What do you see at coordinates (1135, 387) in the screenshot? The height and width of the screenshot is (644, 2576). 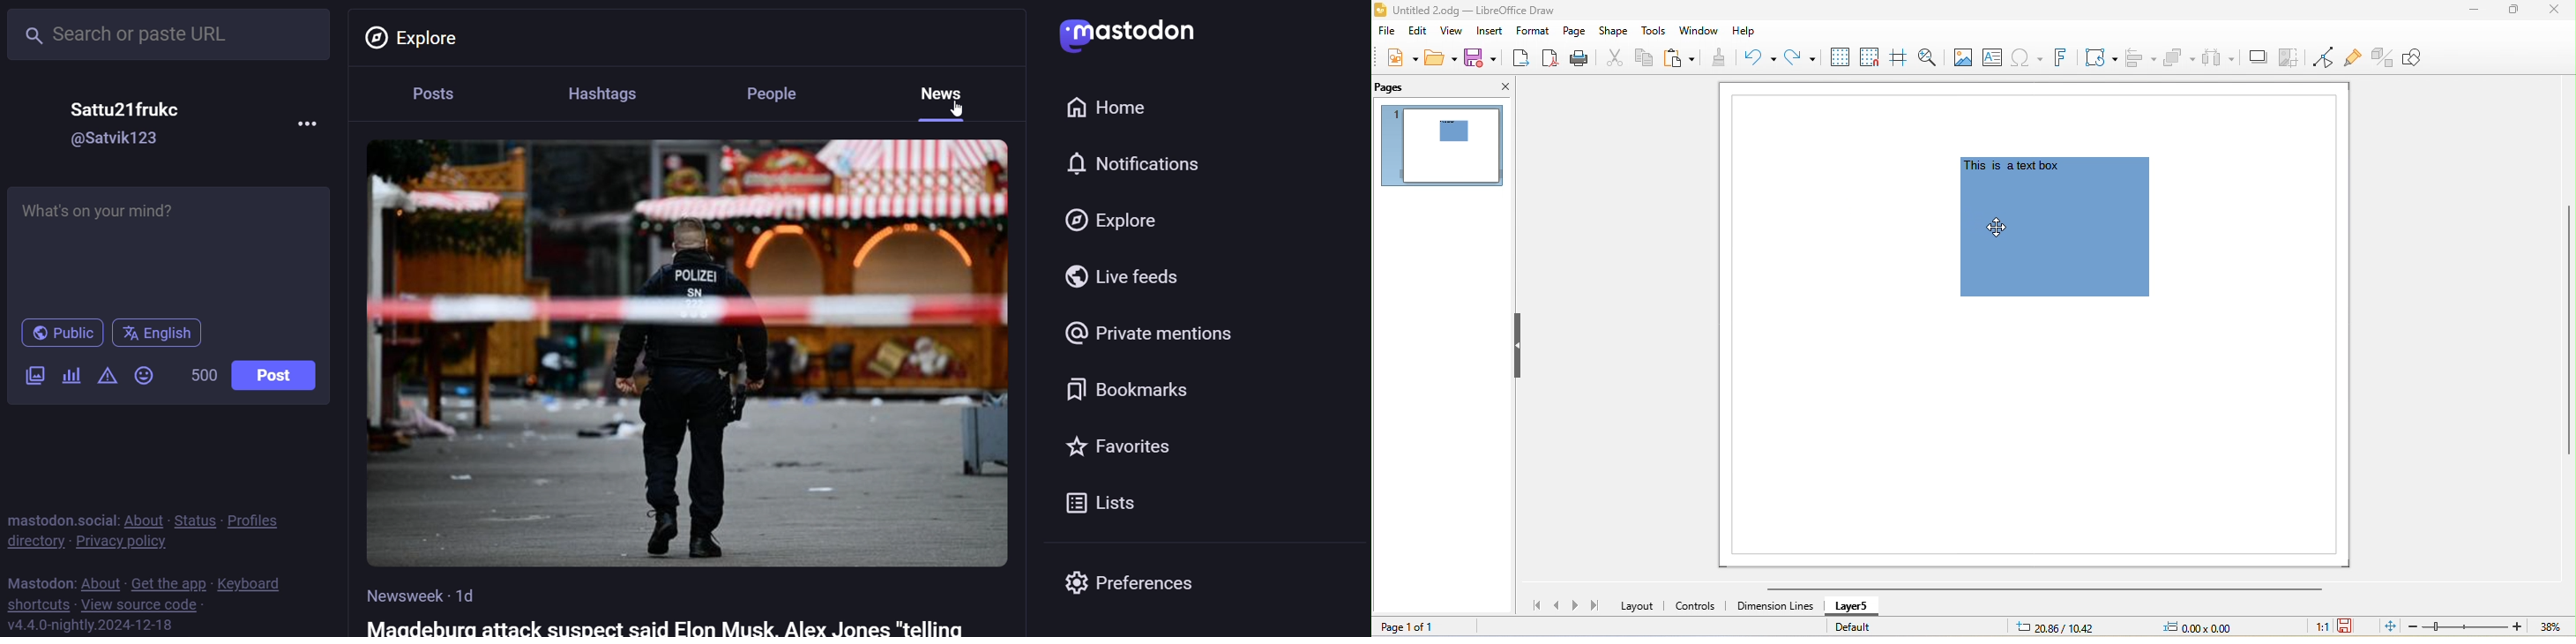 I see `bookmark` at bounding box center [1135, 387].